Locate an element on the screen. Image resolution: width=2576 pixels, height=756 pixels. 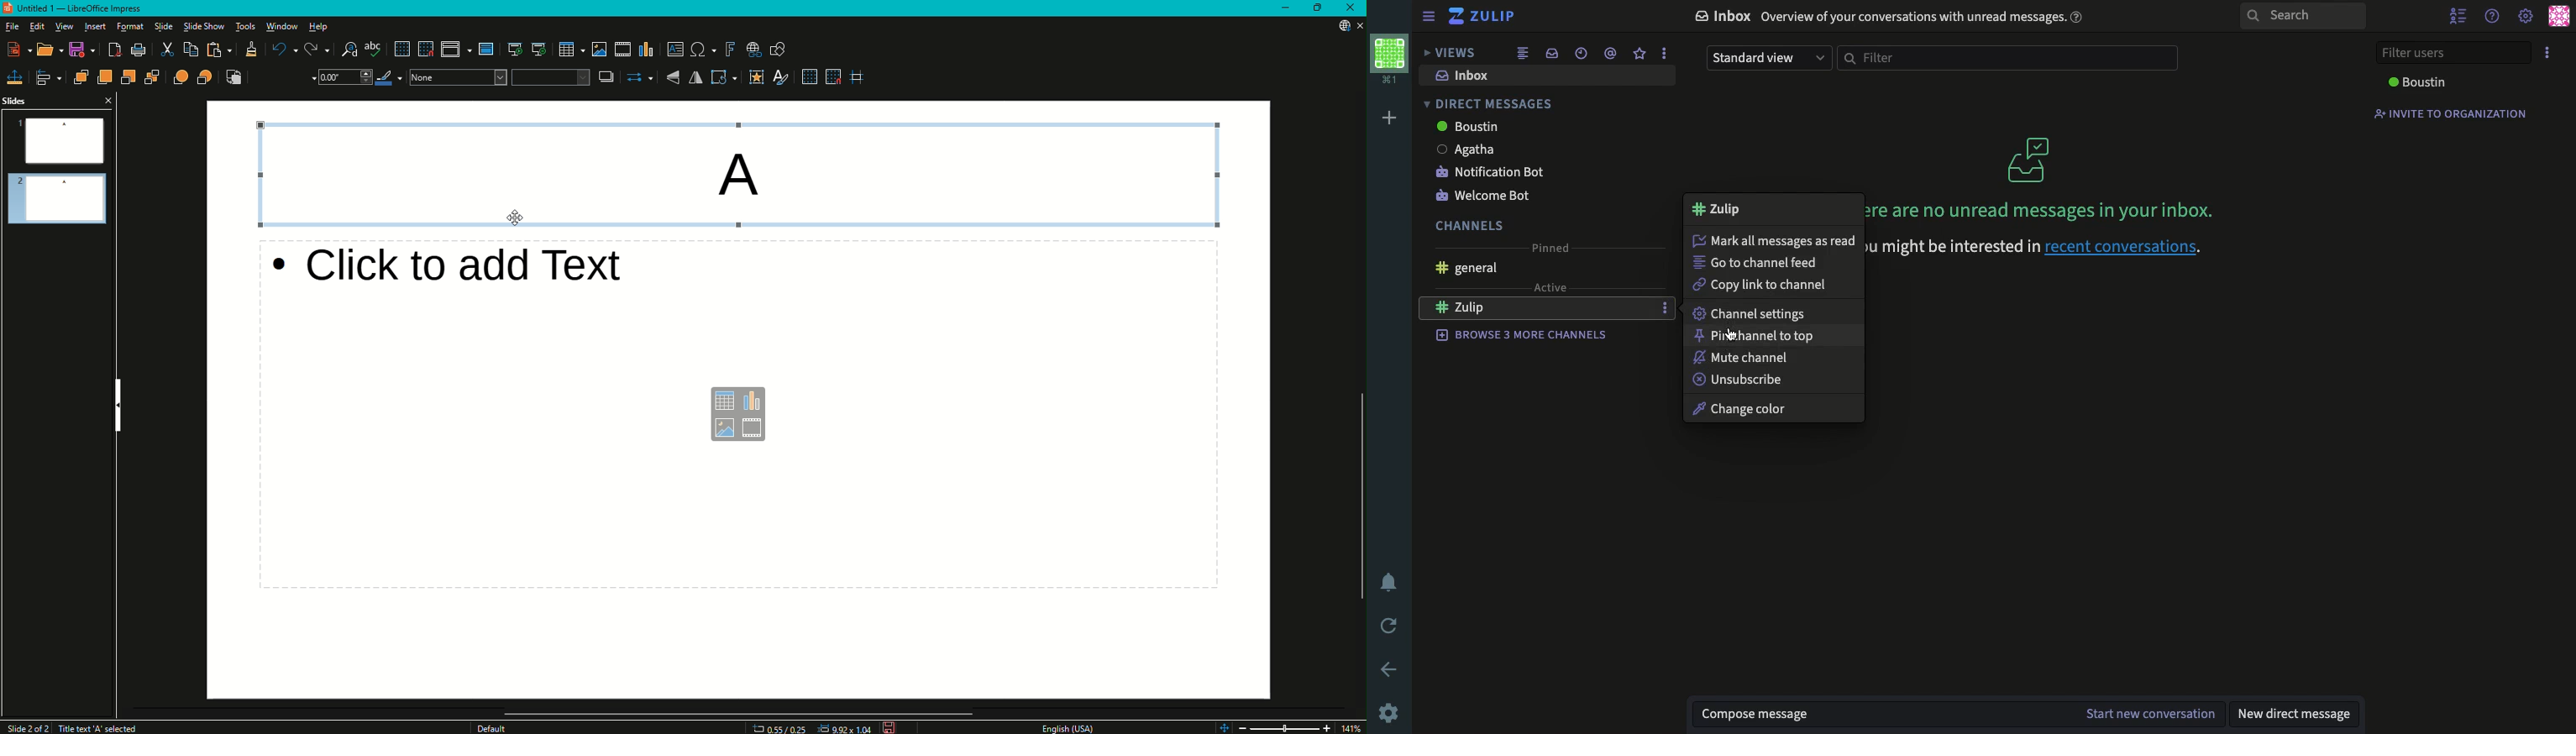
Bring Forward is located at coordinates (103, 77).